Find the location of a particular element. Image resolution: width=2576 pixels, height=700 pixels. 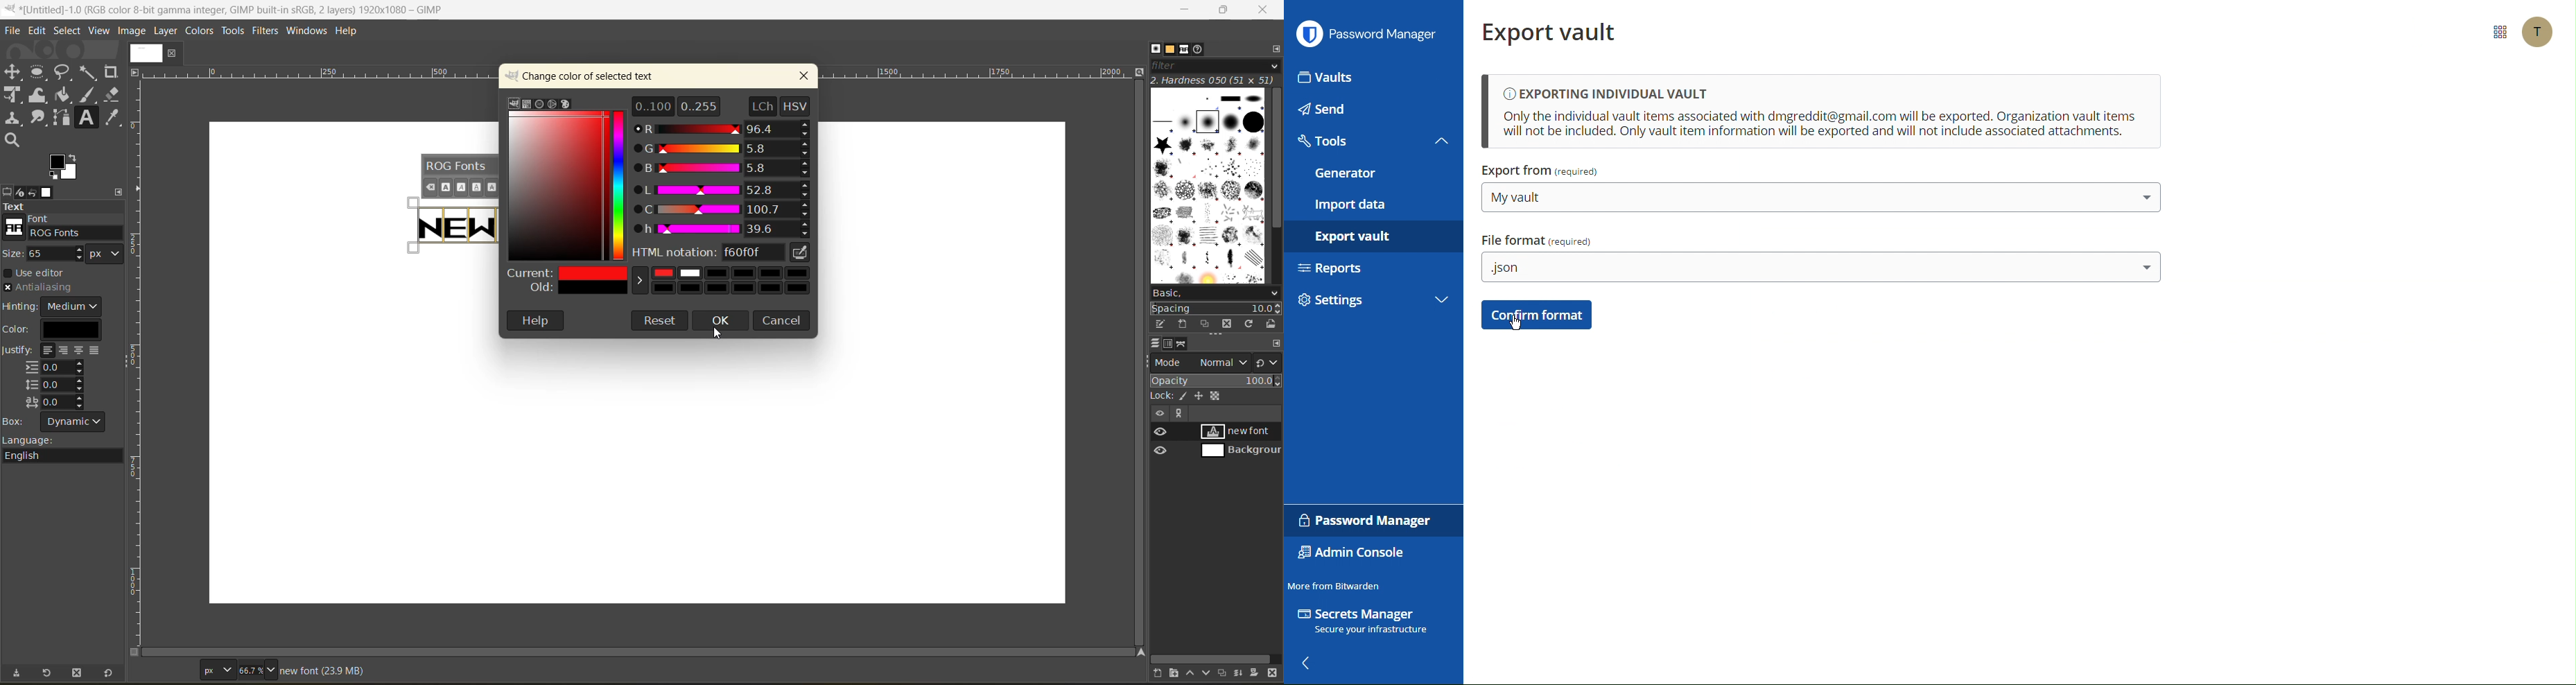

box is located at coordinates (61, 423).